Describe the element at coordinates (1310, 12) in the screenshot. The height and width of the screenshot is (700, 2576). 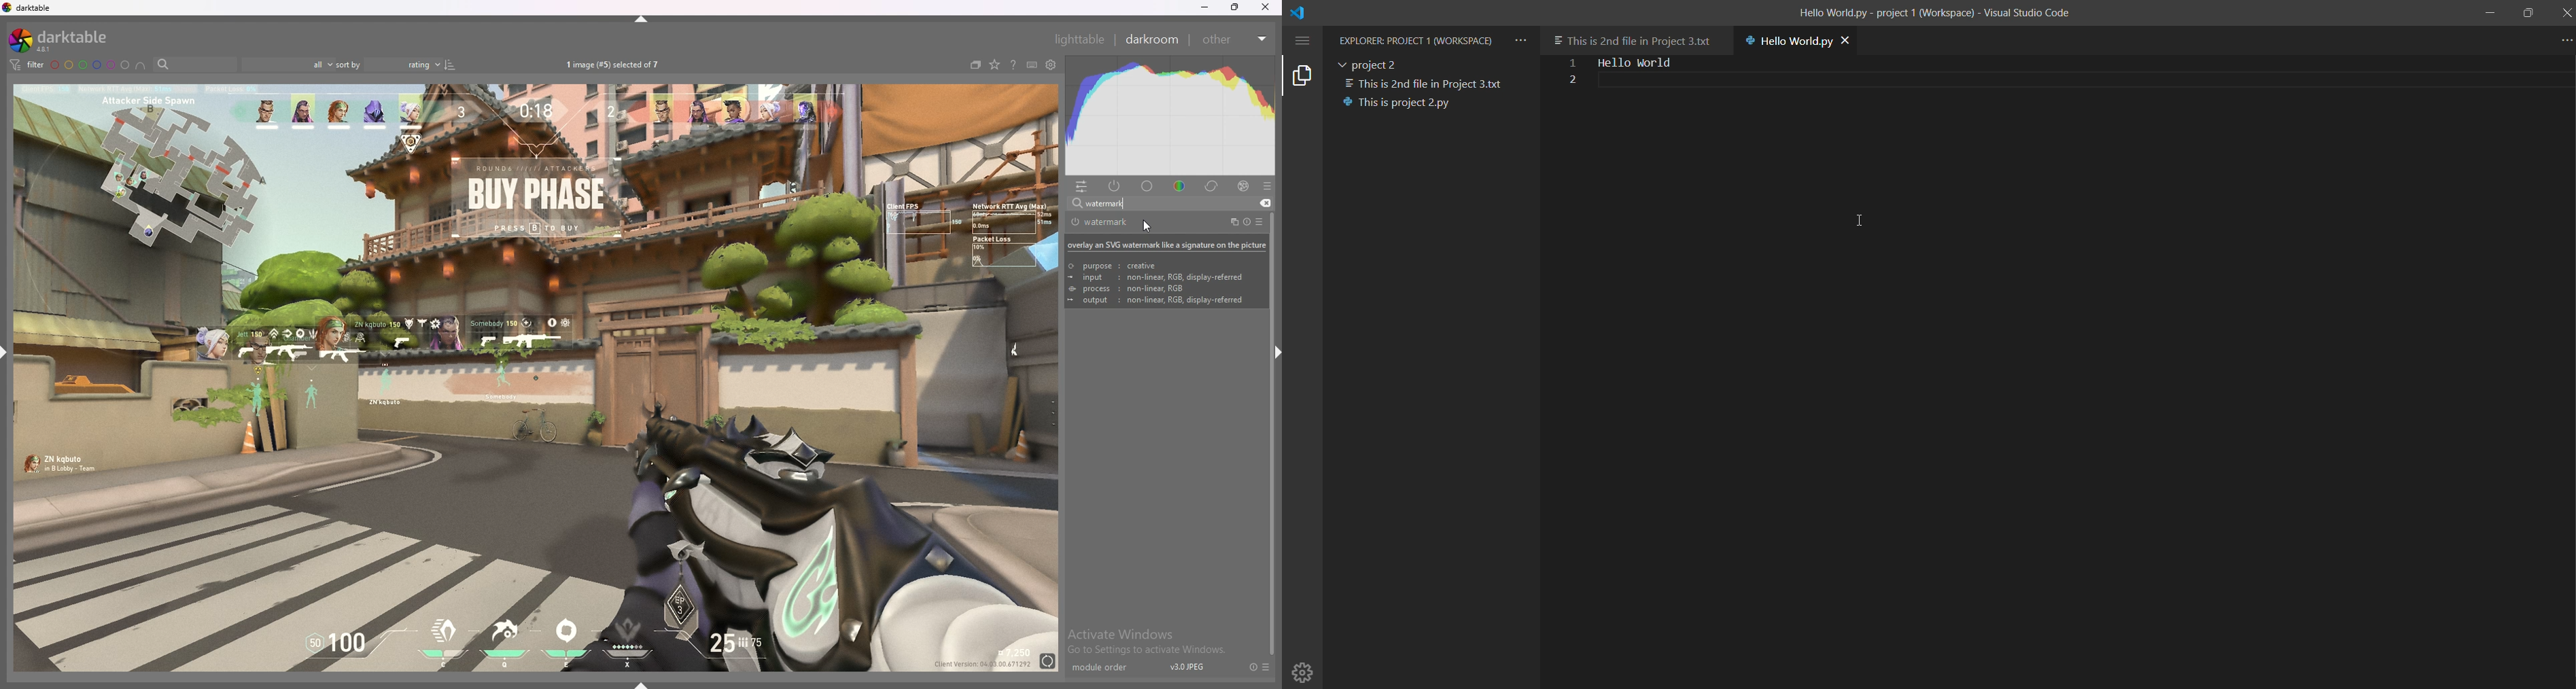
I see `logo` at that location.